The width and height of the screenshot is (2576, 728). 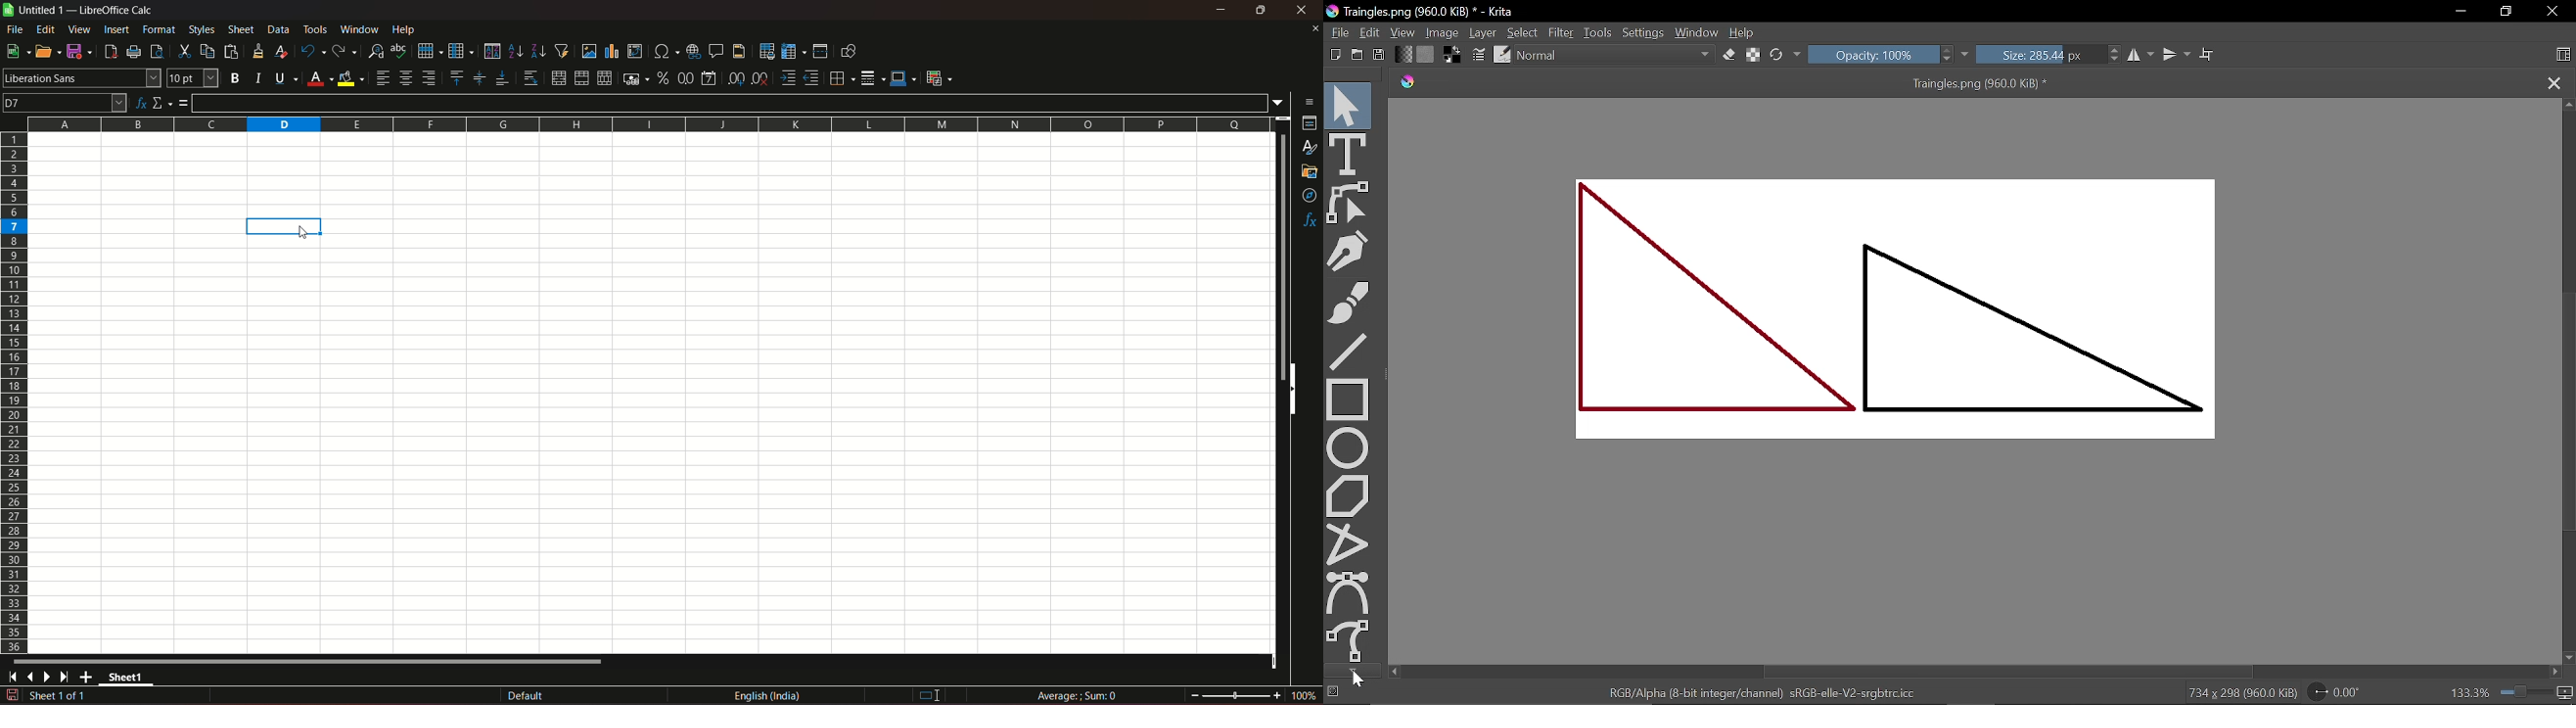 I want to click on close, so click(x=1315, y=28).